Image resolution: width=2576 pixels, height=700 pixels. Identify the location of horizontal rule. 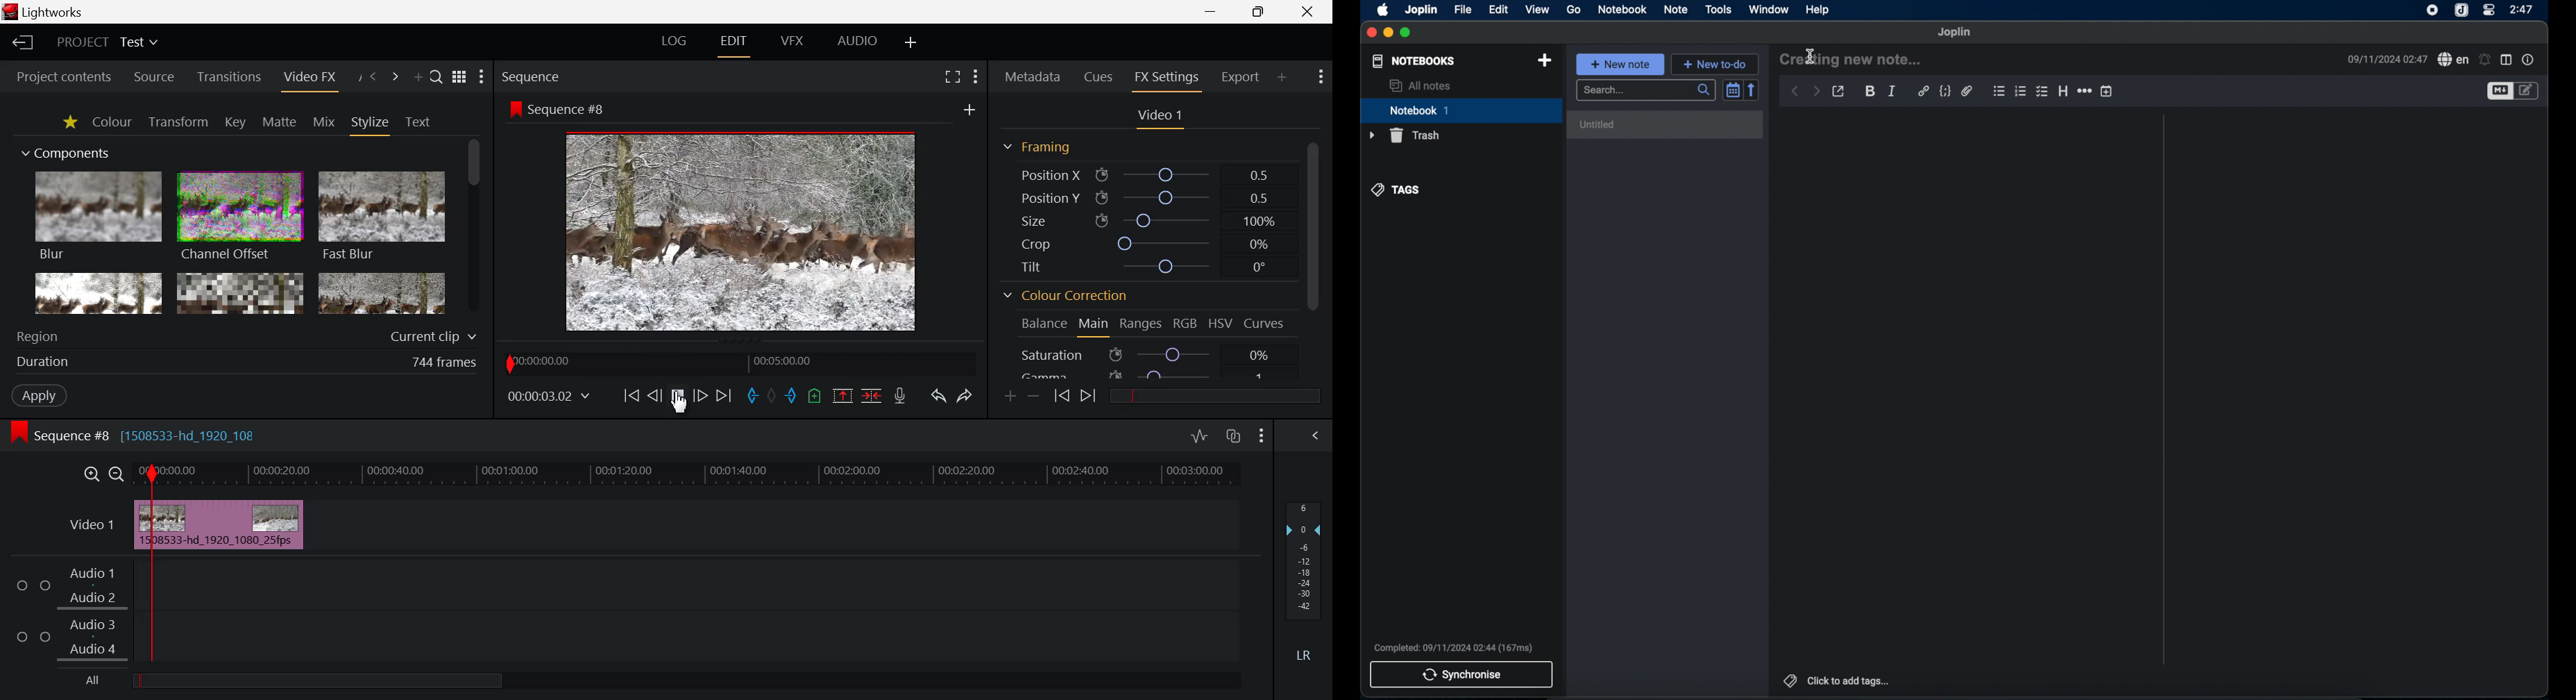
(2084, 91).